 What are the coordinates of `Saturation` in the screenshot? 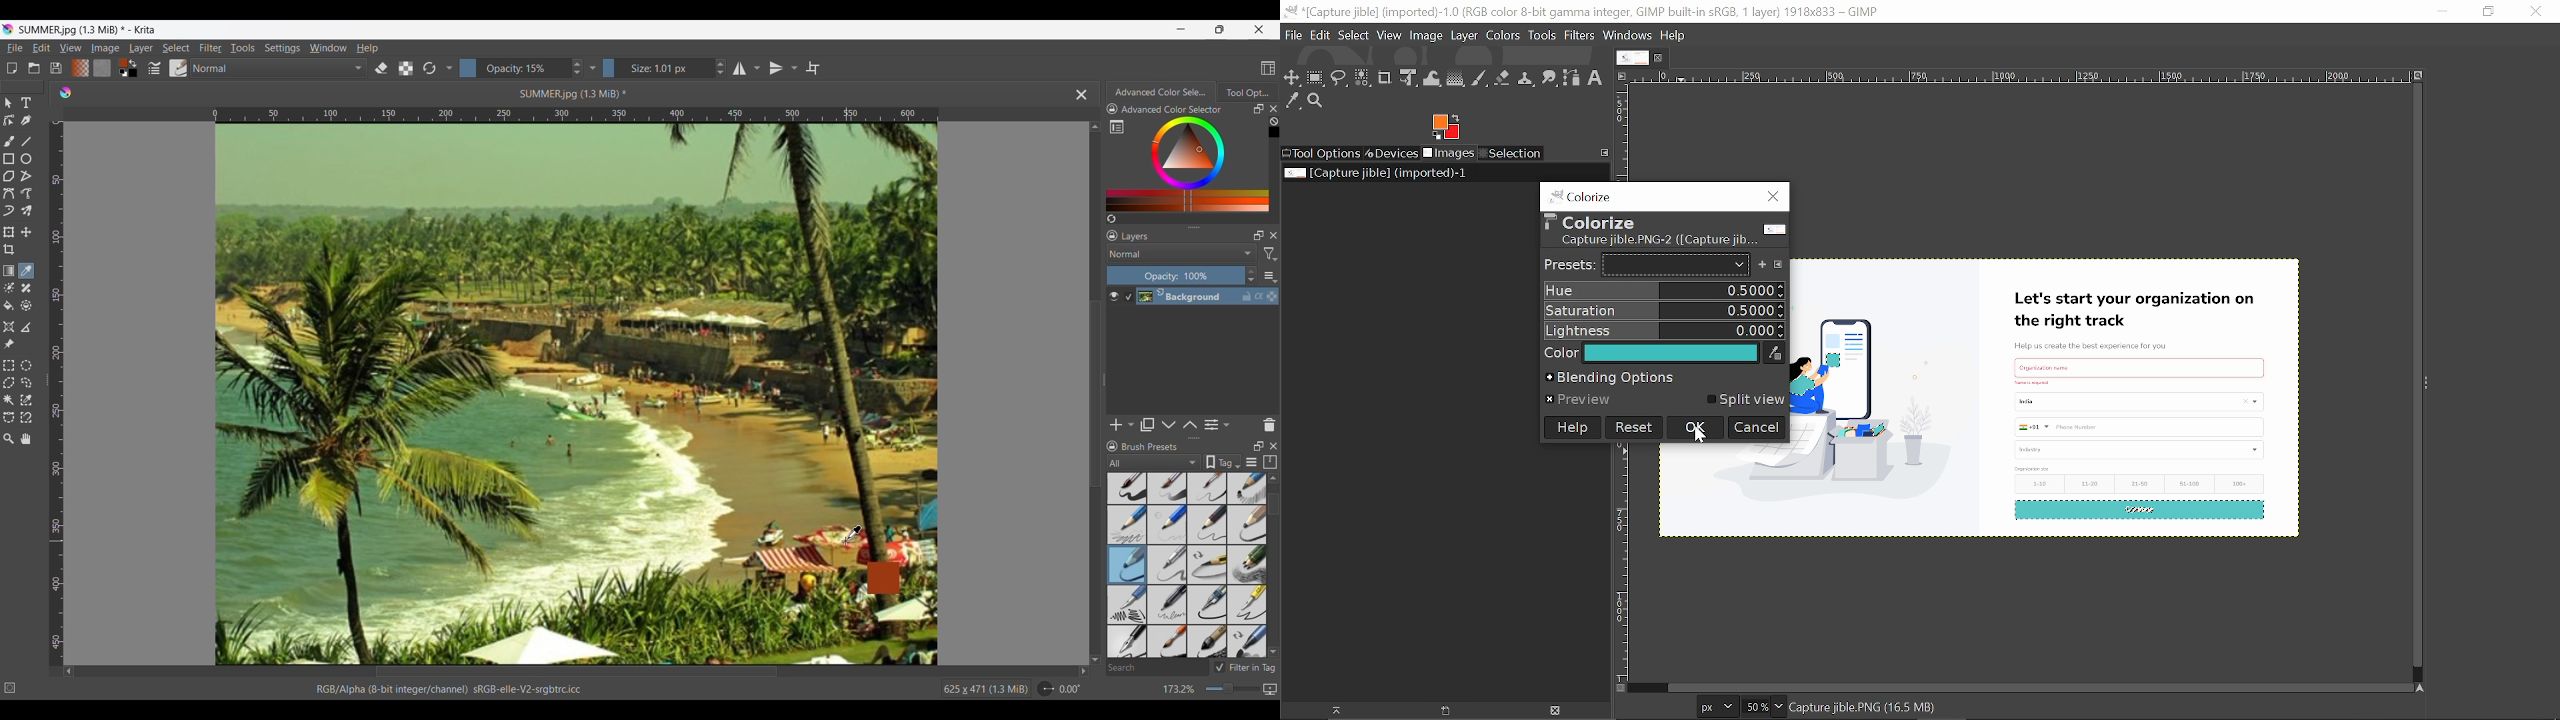 It's located at (1664, 310).